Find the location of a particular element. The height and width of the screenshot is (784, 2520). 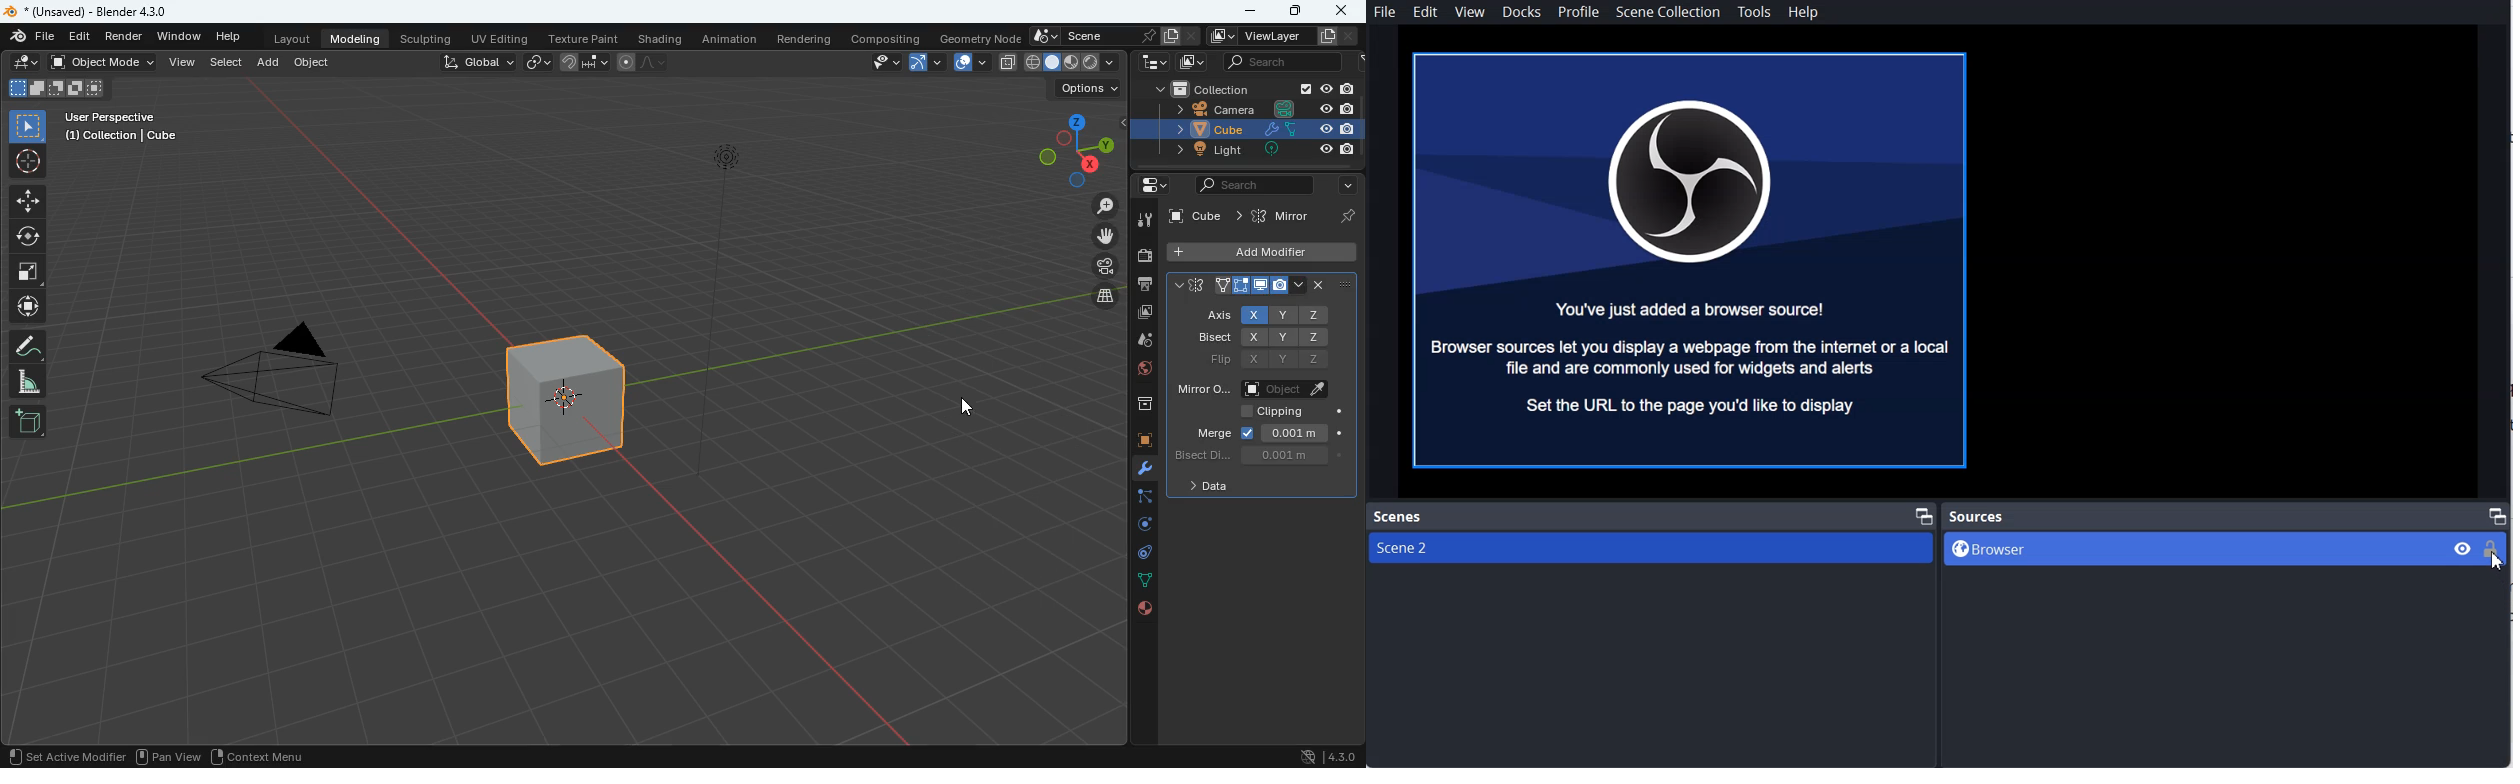

texture paint is located at coordinates (584, 38).